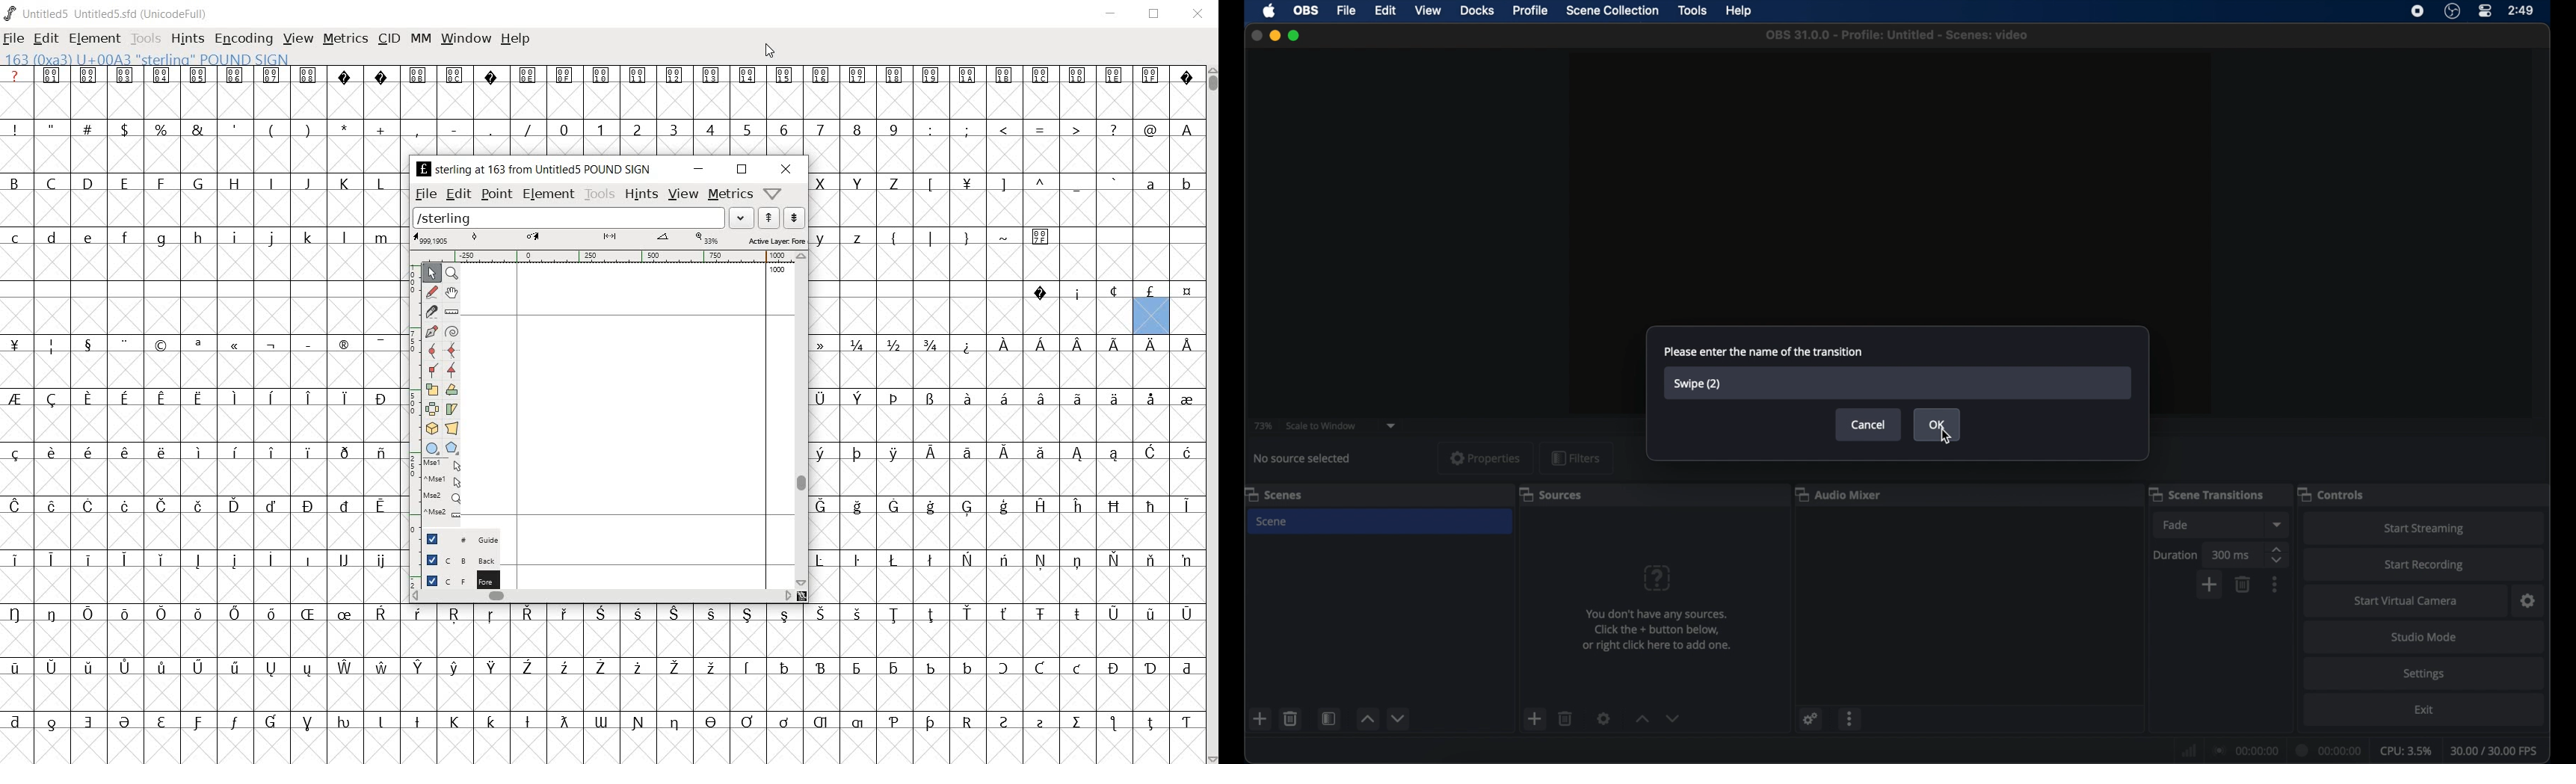 The width and height of the screenshot is (2576, 784). Describe the element at coordinates (563, 668) in the screenshot. I see `Symbol` at that location.